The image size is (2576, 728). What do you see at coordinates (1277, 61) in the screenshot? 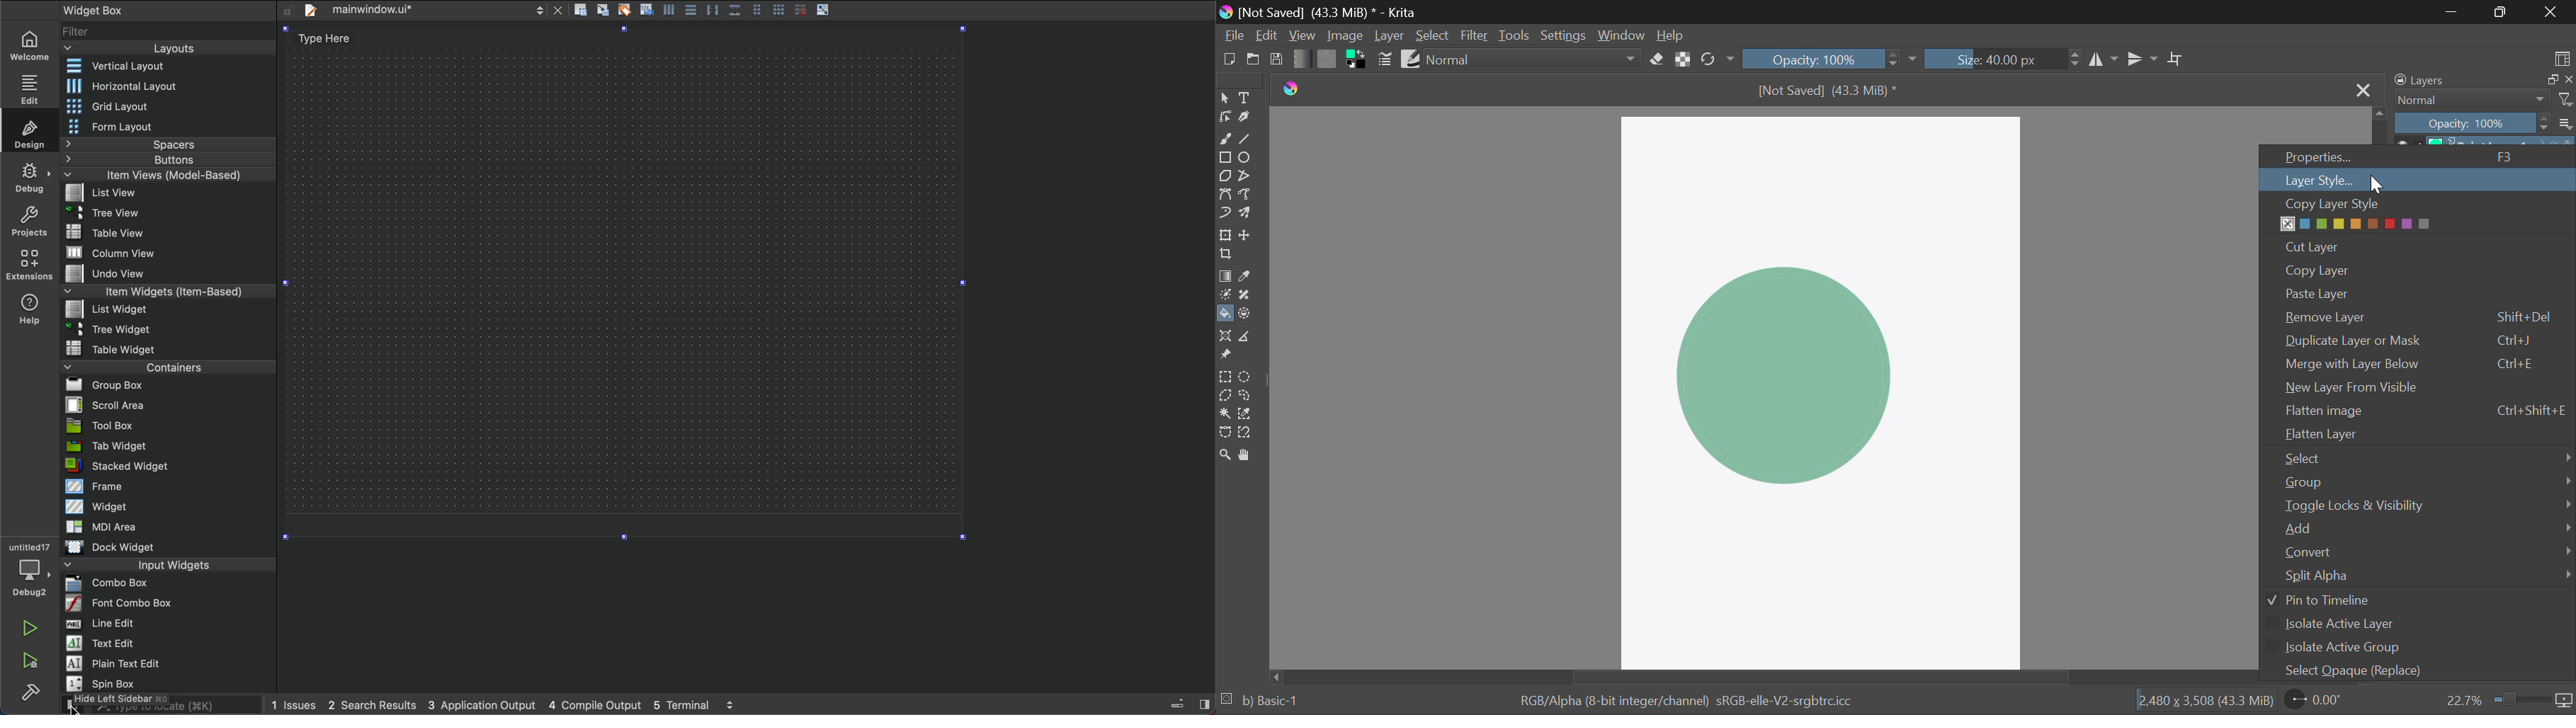
I see `Save` at bounding box center [1277, 61].